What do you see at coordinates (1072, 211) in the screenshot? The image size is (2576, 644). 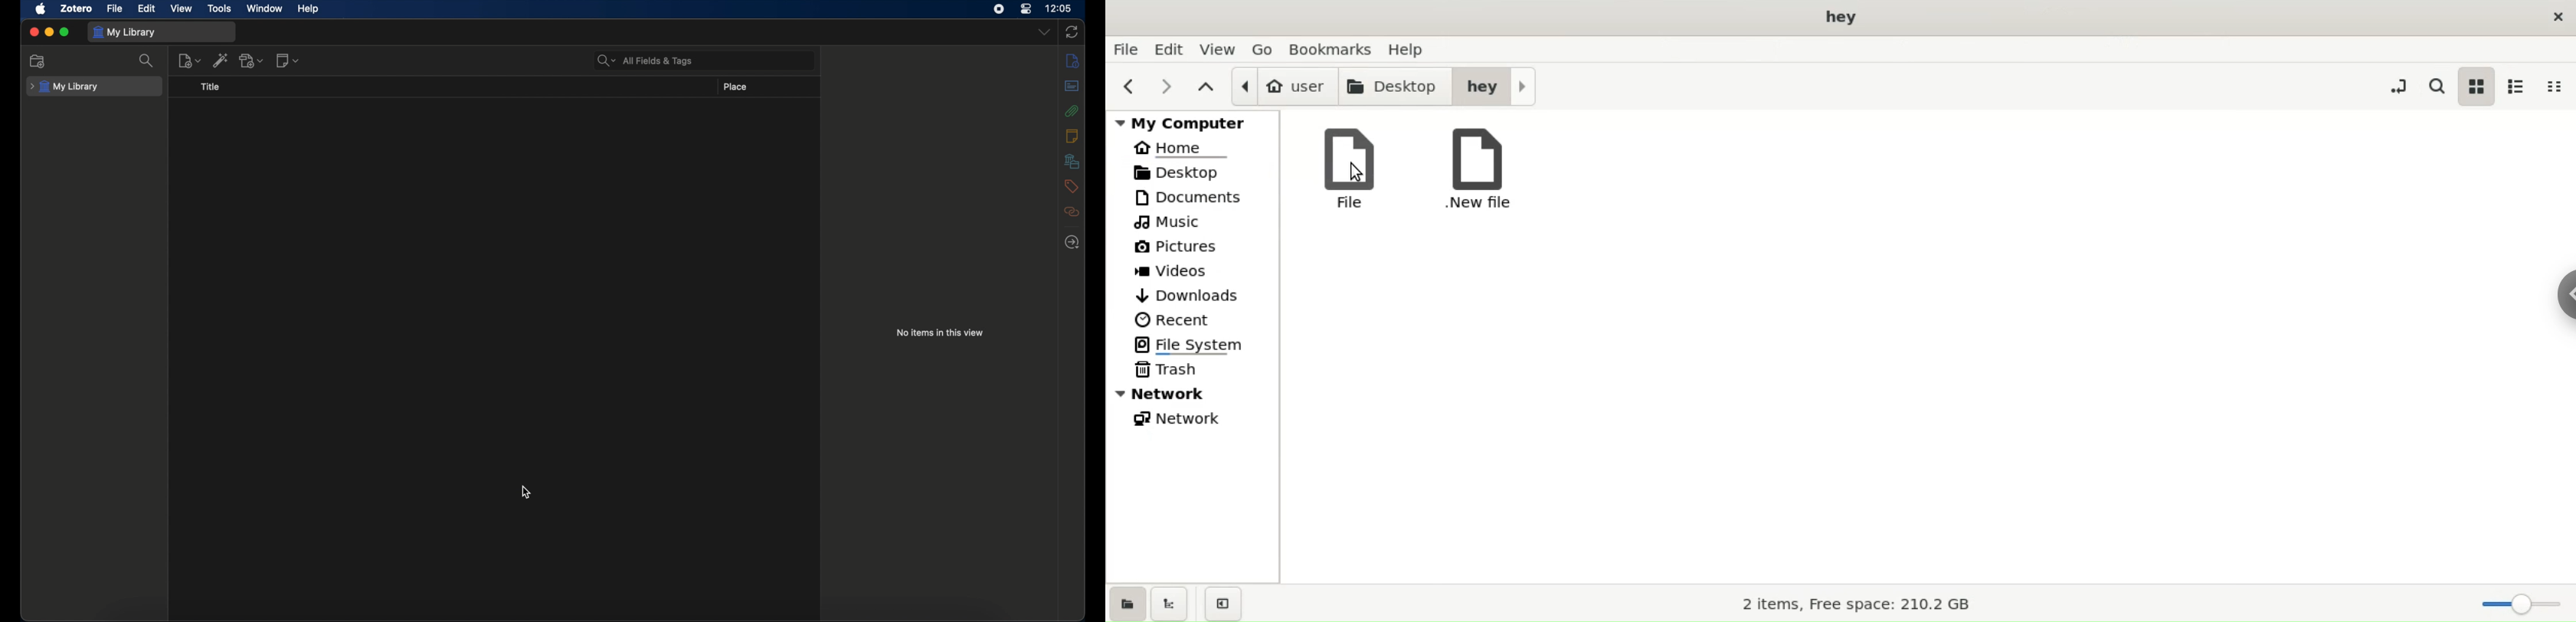 I see `related` at bounding box center [1072, 211].